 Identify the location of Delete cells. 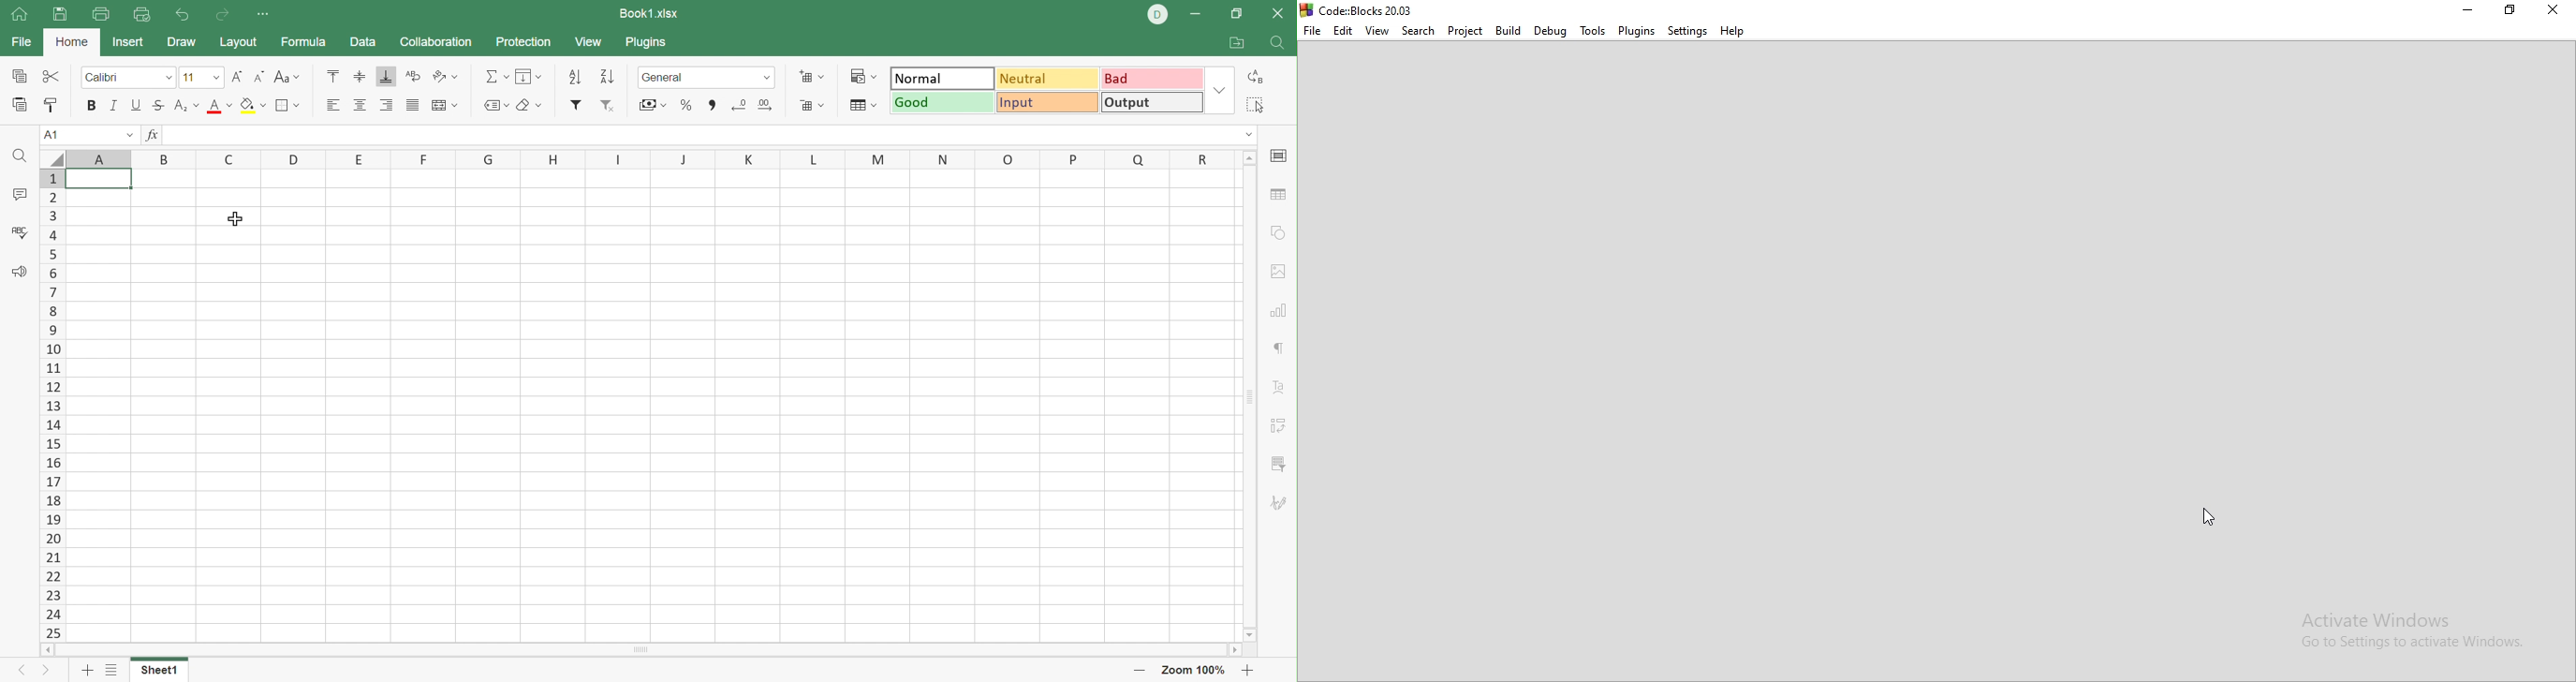
(814, 106).